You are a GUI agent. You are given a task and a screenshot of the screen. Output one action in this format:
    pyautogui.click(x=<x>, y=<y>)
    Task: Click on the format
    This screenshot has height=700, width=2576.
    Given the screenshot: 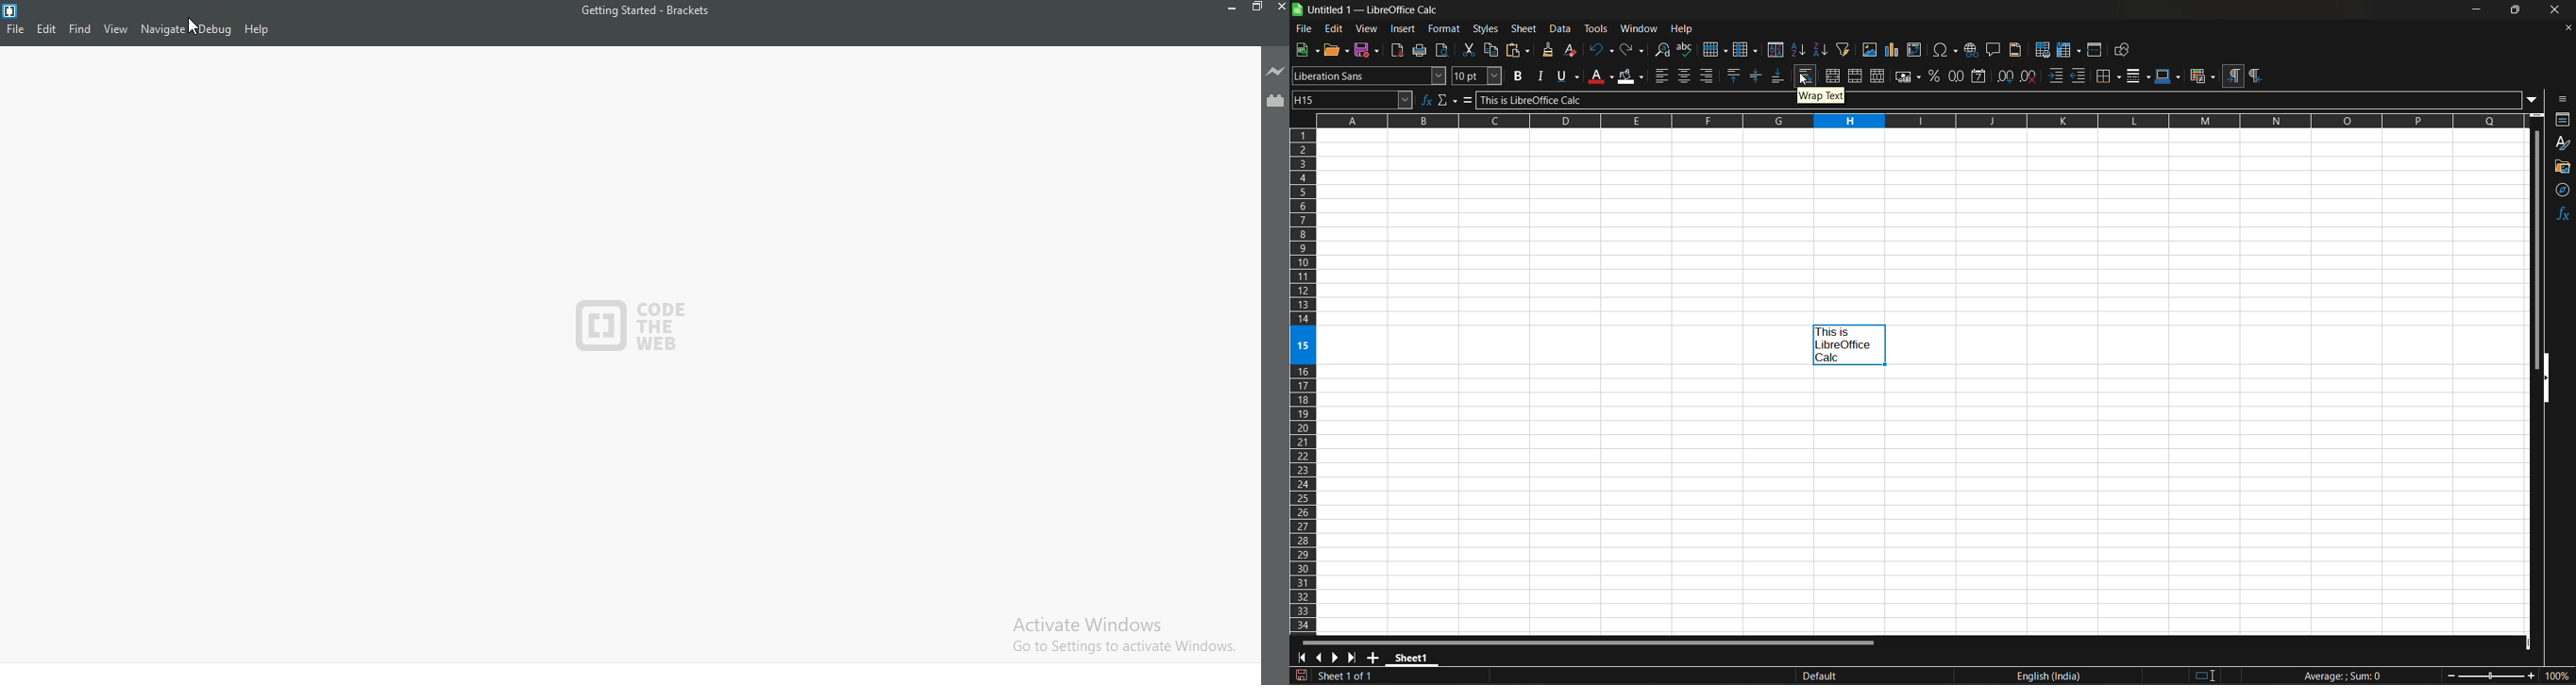 What is the action you would take?
    pyautogui.click(x=1445, y=28)
    